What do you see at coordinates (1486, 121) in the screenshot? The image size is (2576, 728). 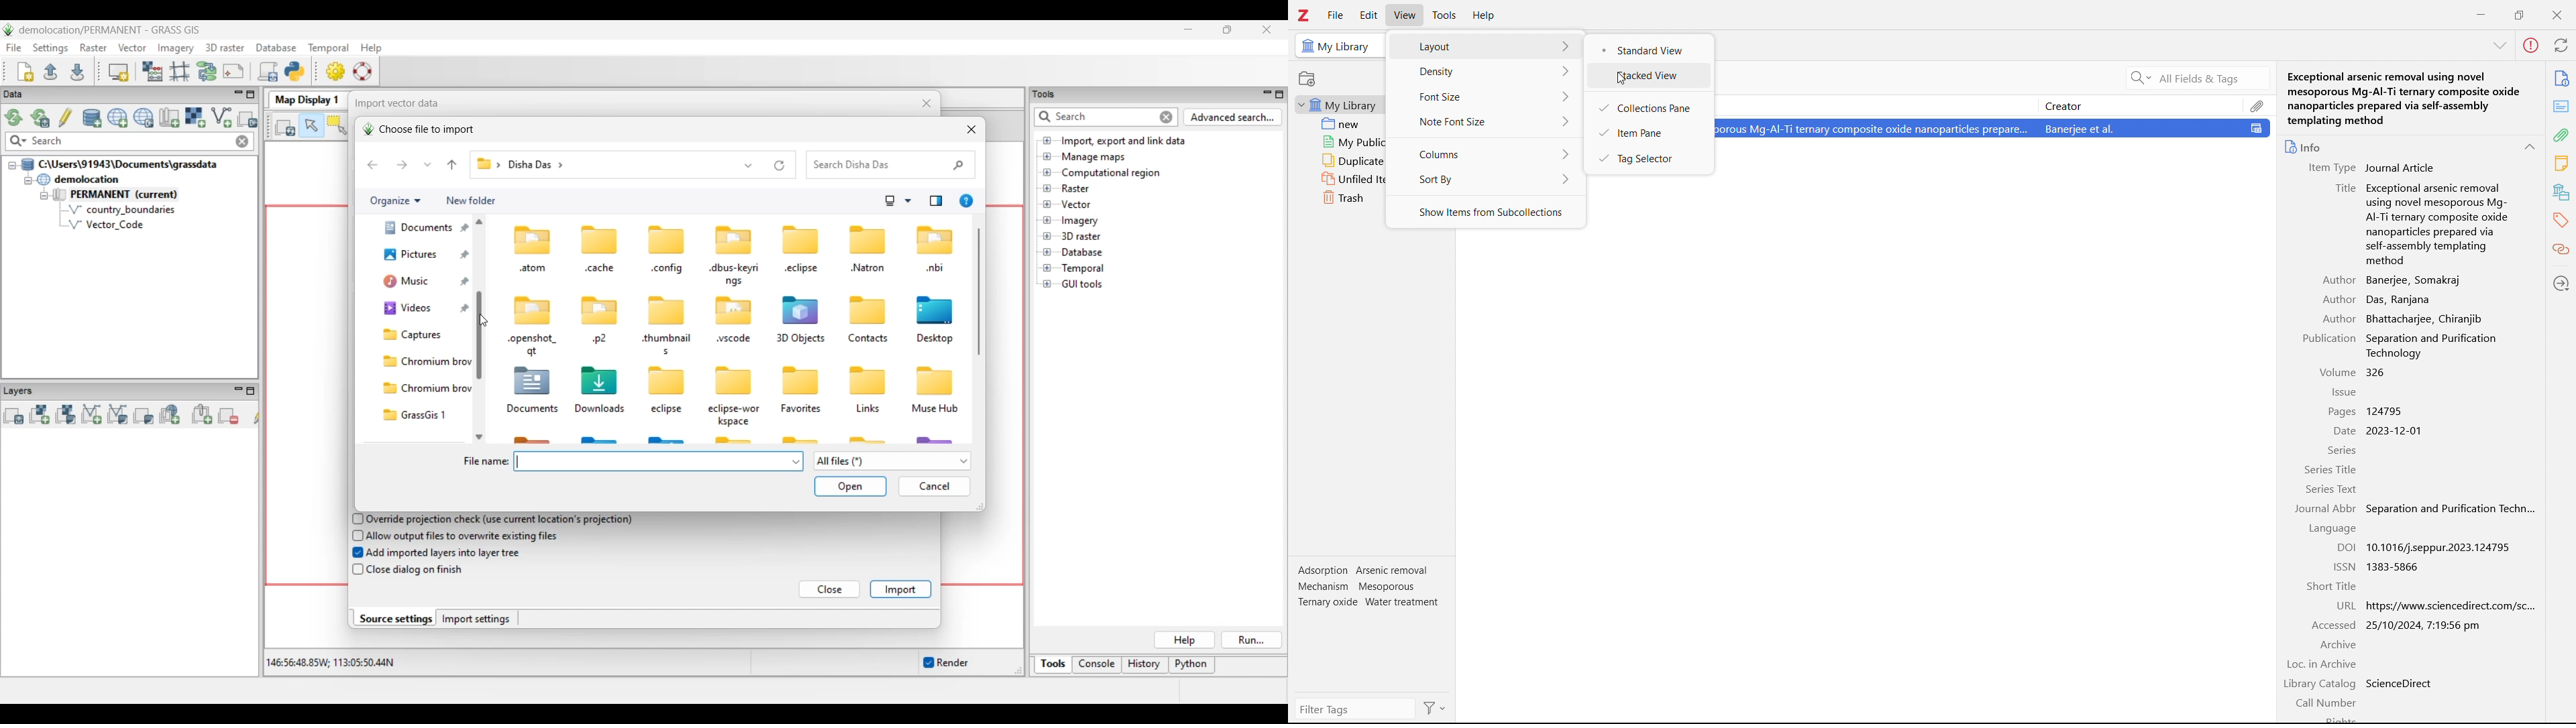 I see `note font size` at bounding box center [1486, 121].